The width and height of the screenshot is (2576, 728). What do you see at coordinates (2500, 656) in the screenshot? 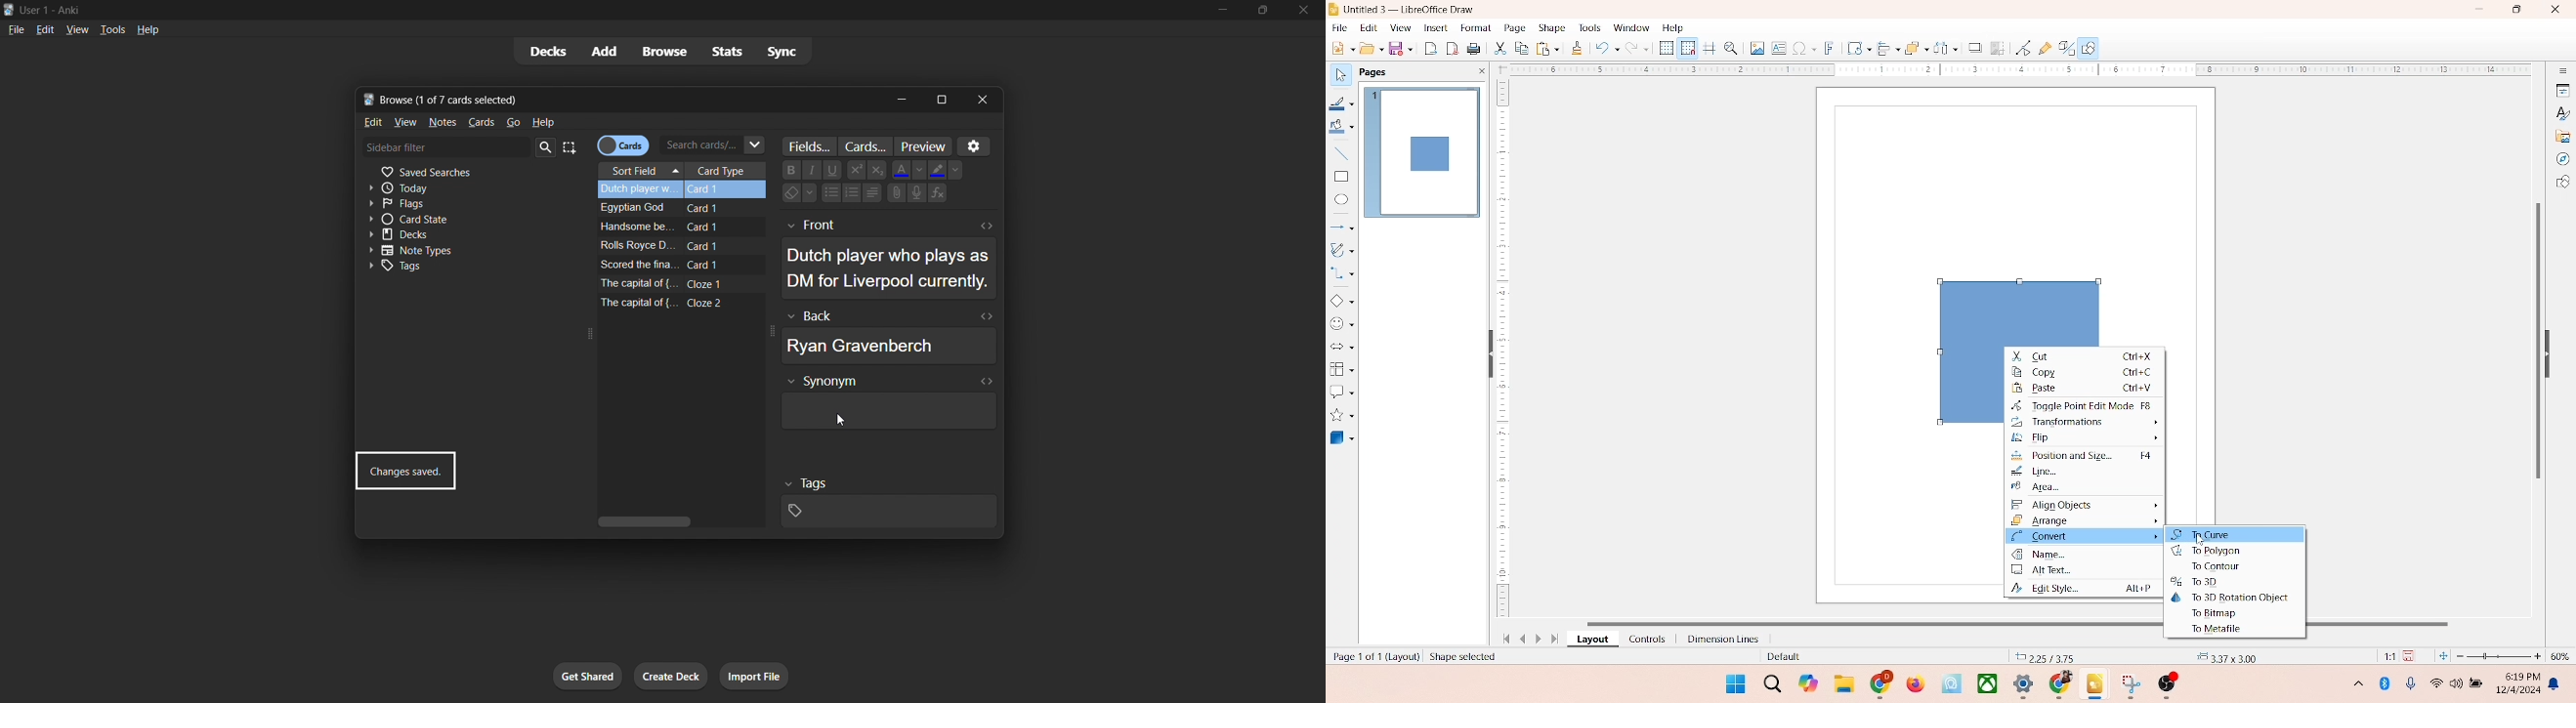
I see `zoom factor` at bounding box center [2500, 656].